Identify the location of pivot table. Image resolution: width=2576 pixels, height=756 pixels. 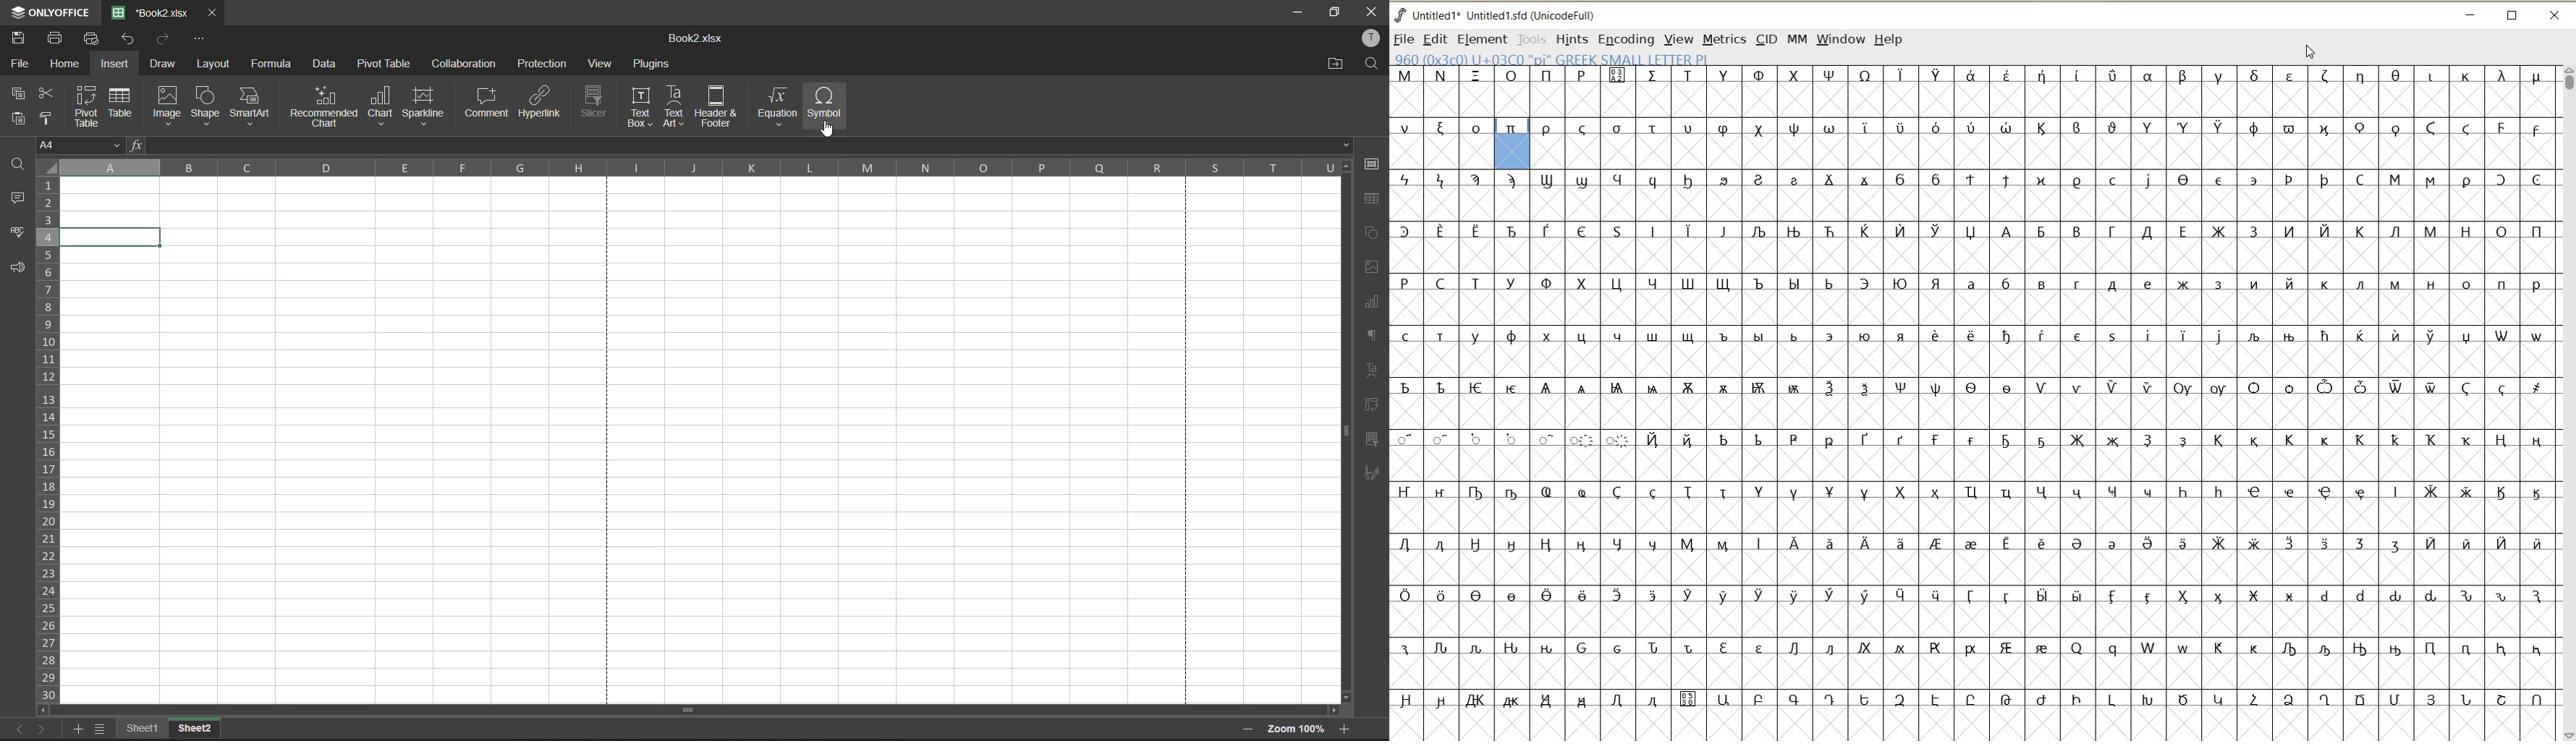
(384, 64).